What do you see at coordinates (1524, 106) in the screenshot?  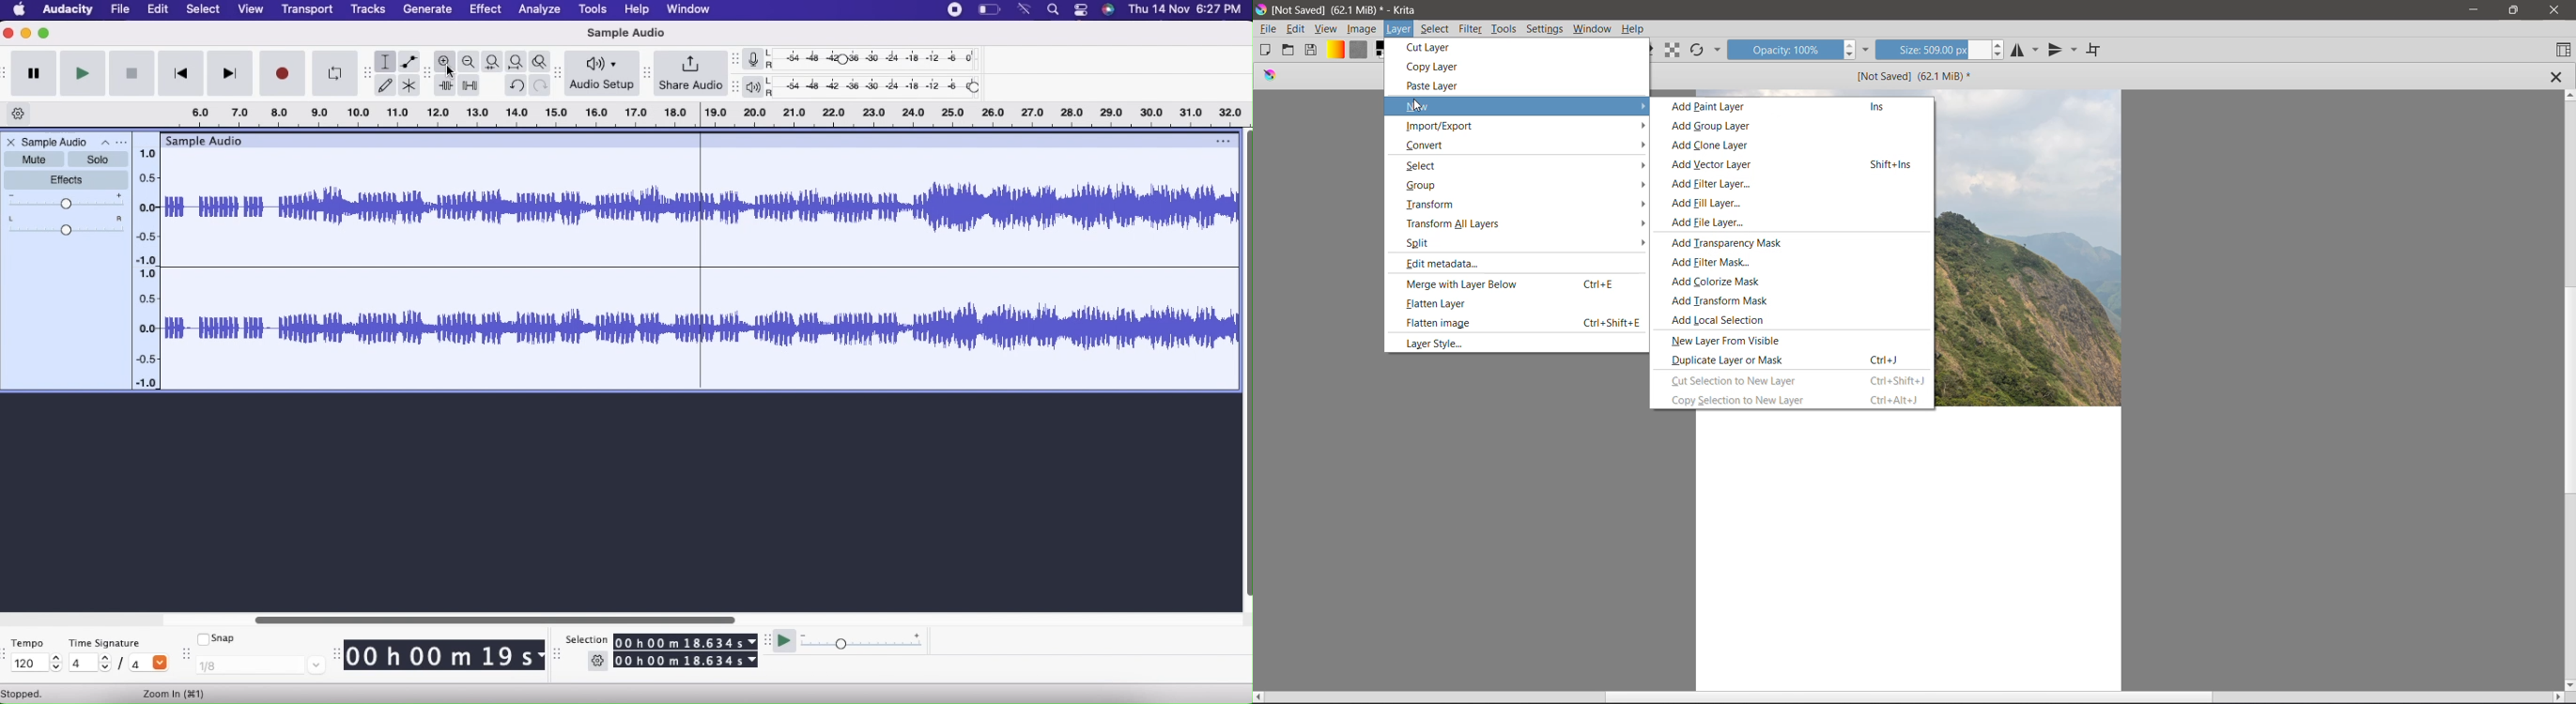 I see `New` at bounding box center [1524, 106].